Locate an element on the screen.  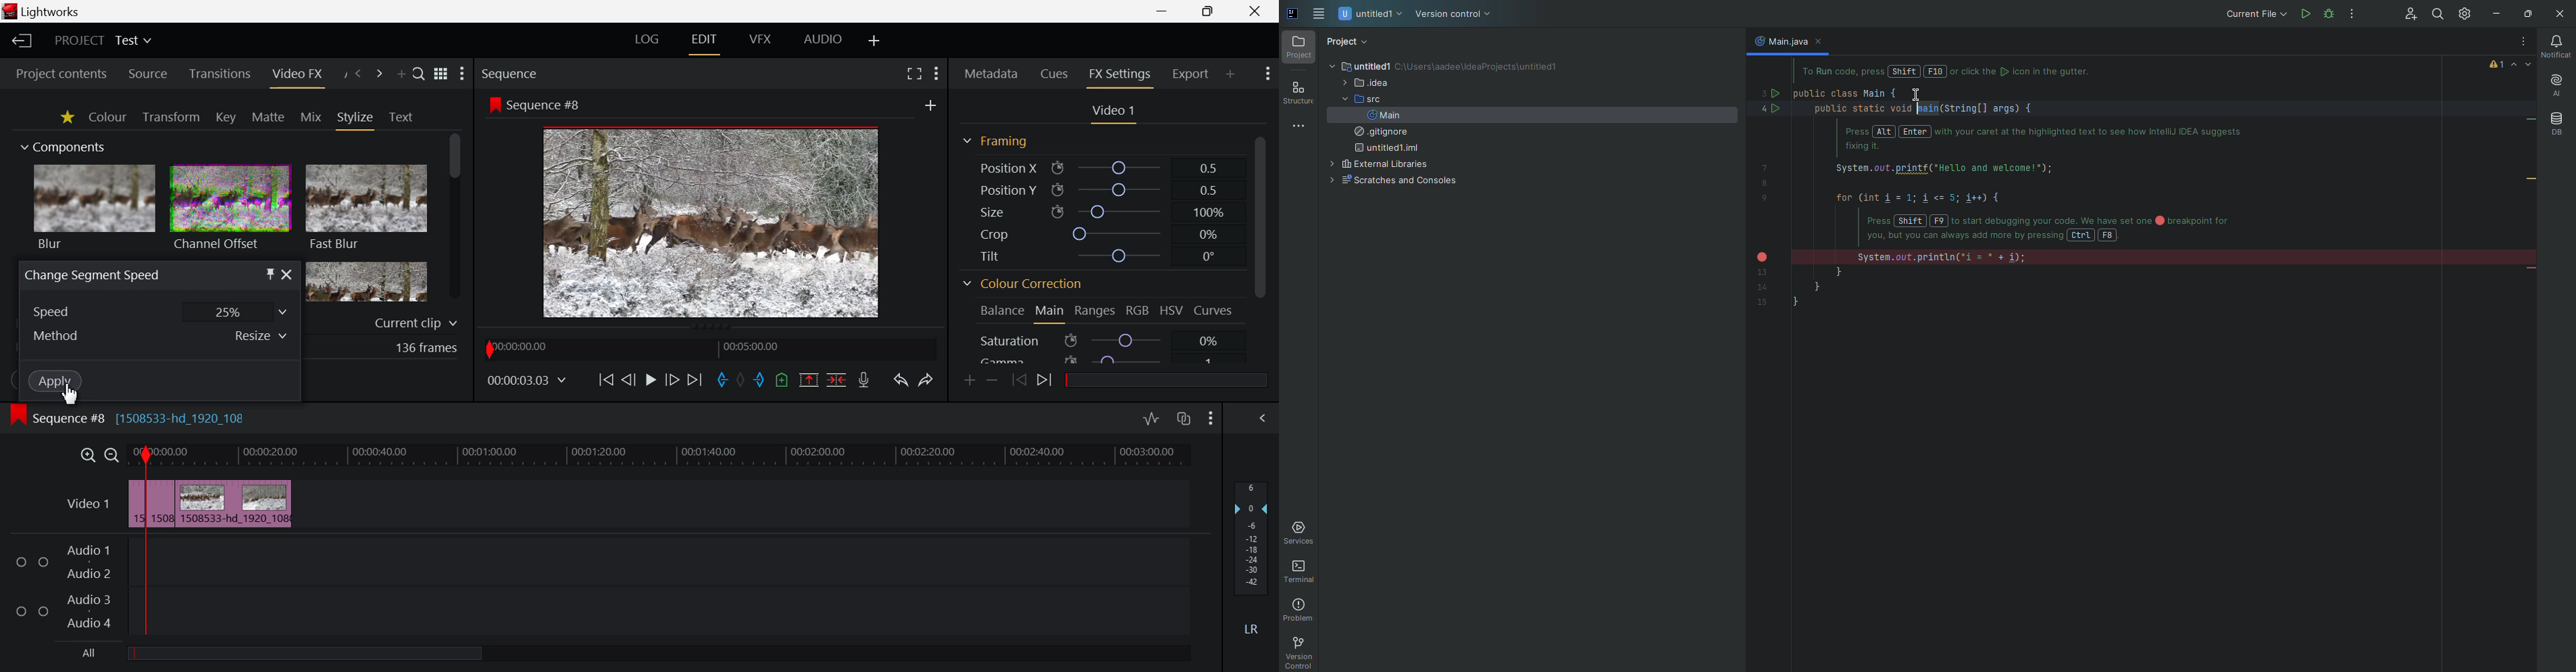
Video Settings is located at coordinates (1112, 113).